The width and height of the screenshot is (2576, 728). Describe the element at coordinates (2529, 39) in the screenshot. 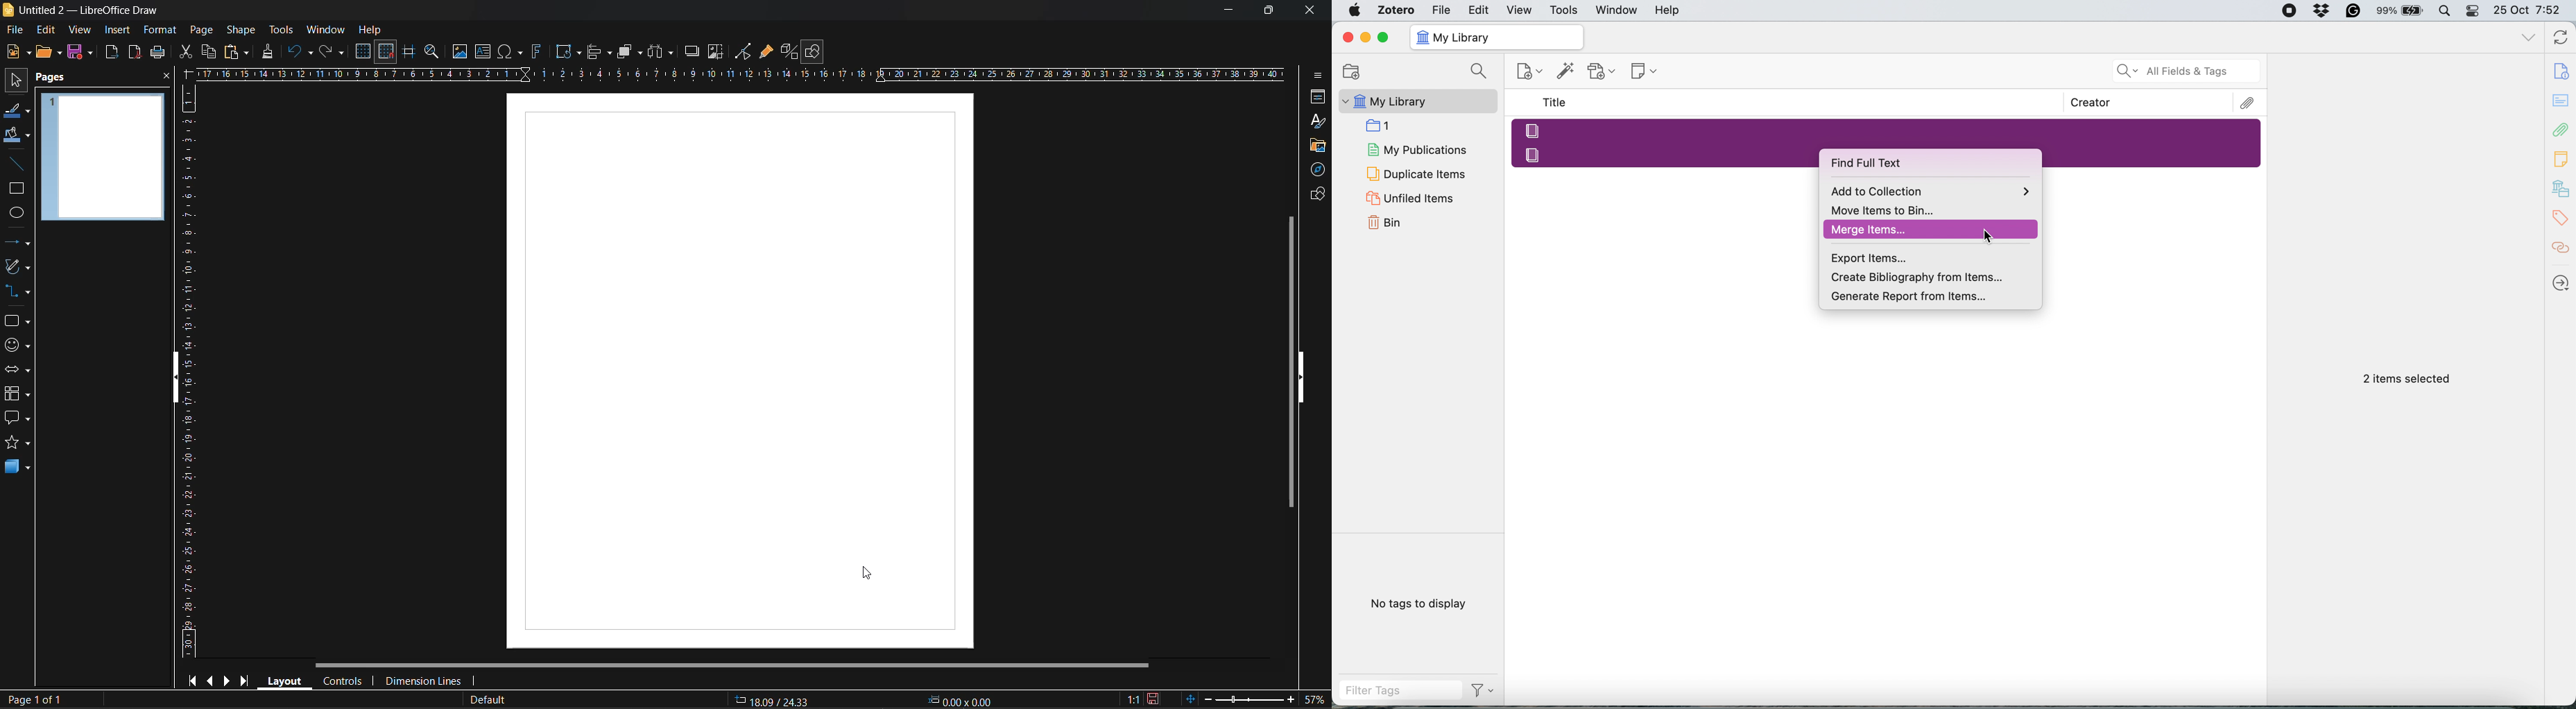

I see `list all tabs` at that location.